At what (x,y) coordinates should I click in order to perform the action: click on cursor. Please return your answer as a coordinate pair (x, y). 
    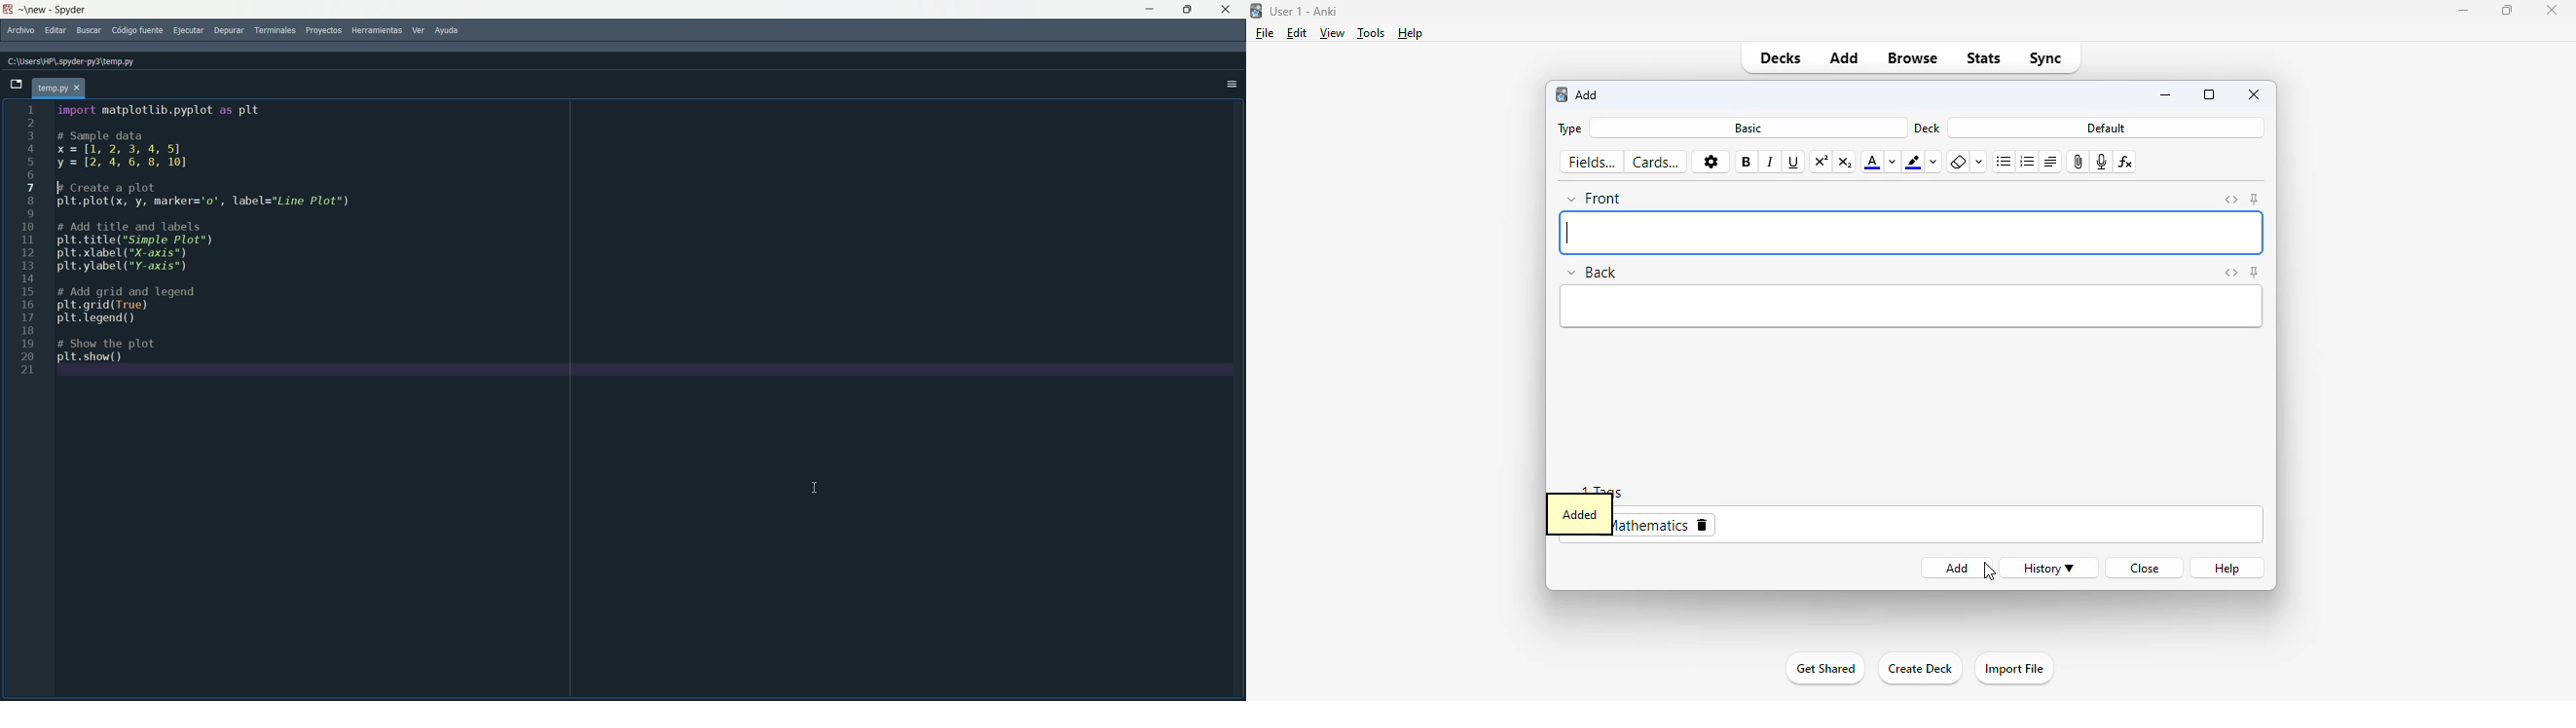
    Looking at the image, I should click on (1989, 572).